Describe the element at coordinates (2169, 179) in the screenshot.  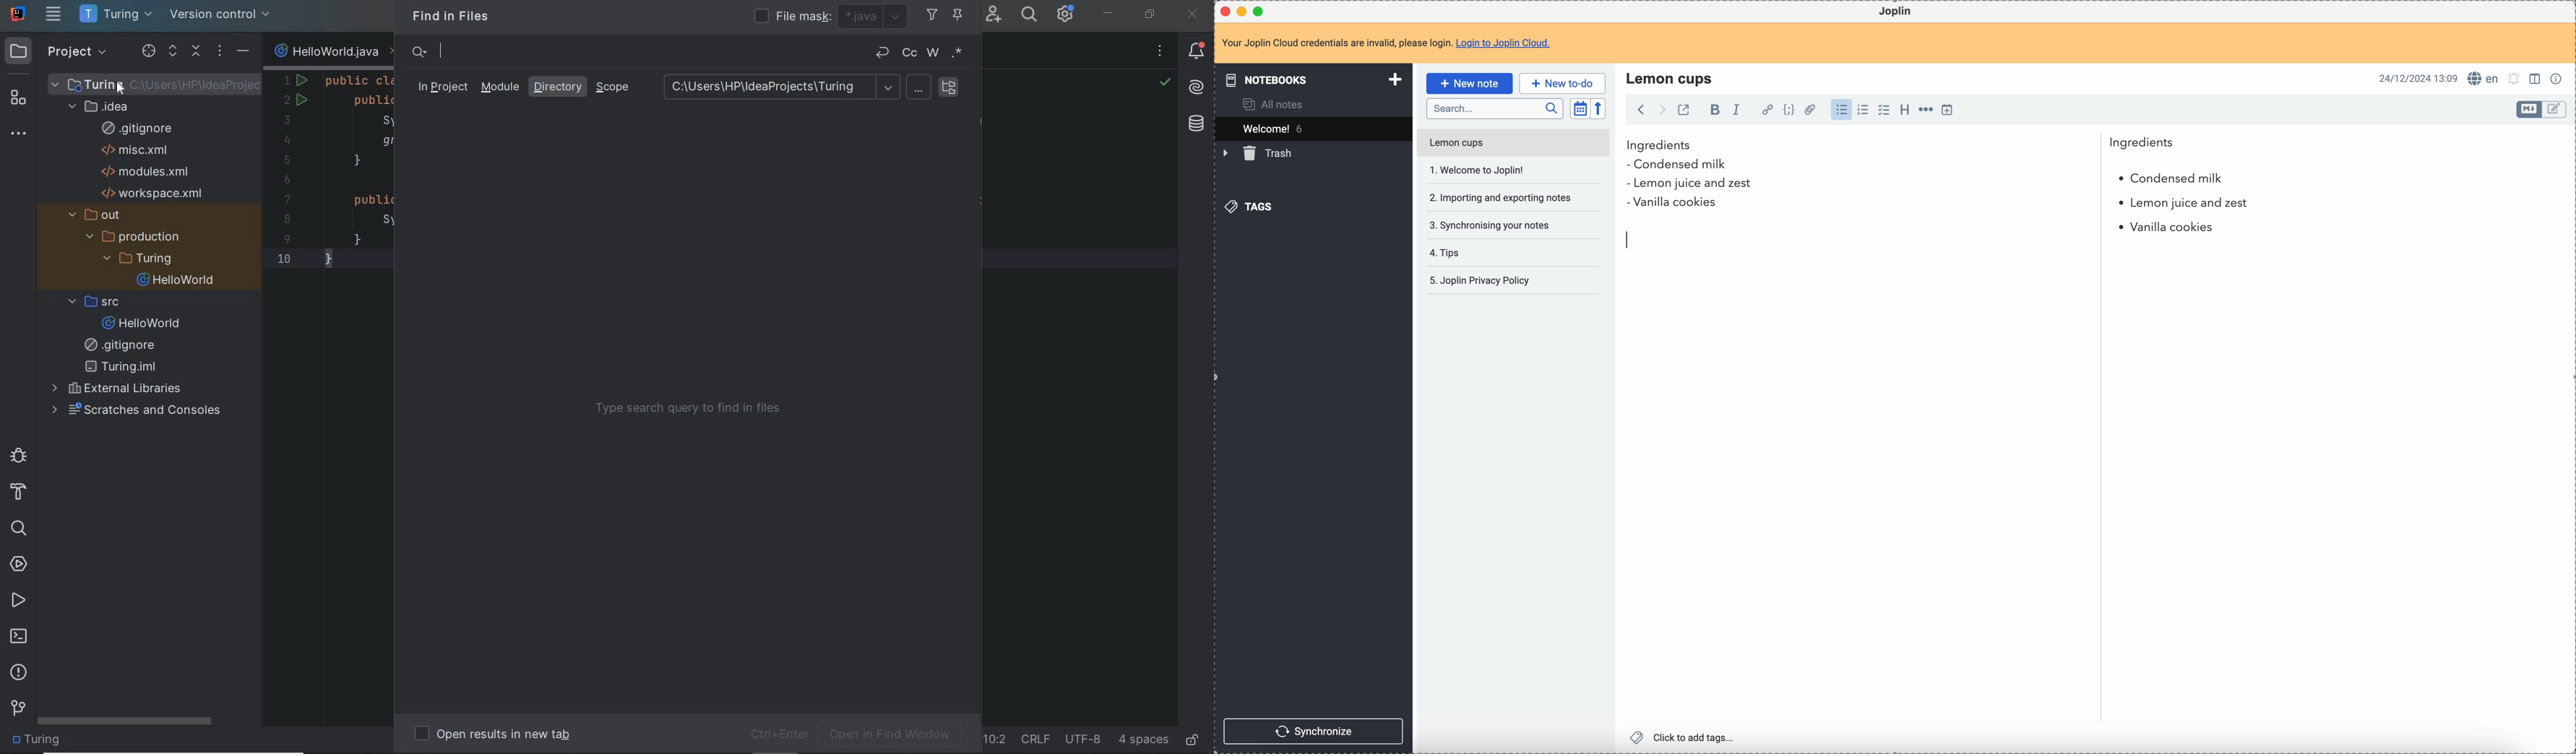
I see `condensed milk` at that location.